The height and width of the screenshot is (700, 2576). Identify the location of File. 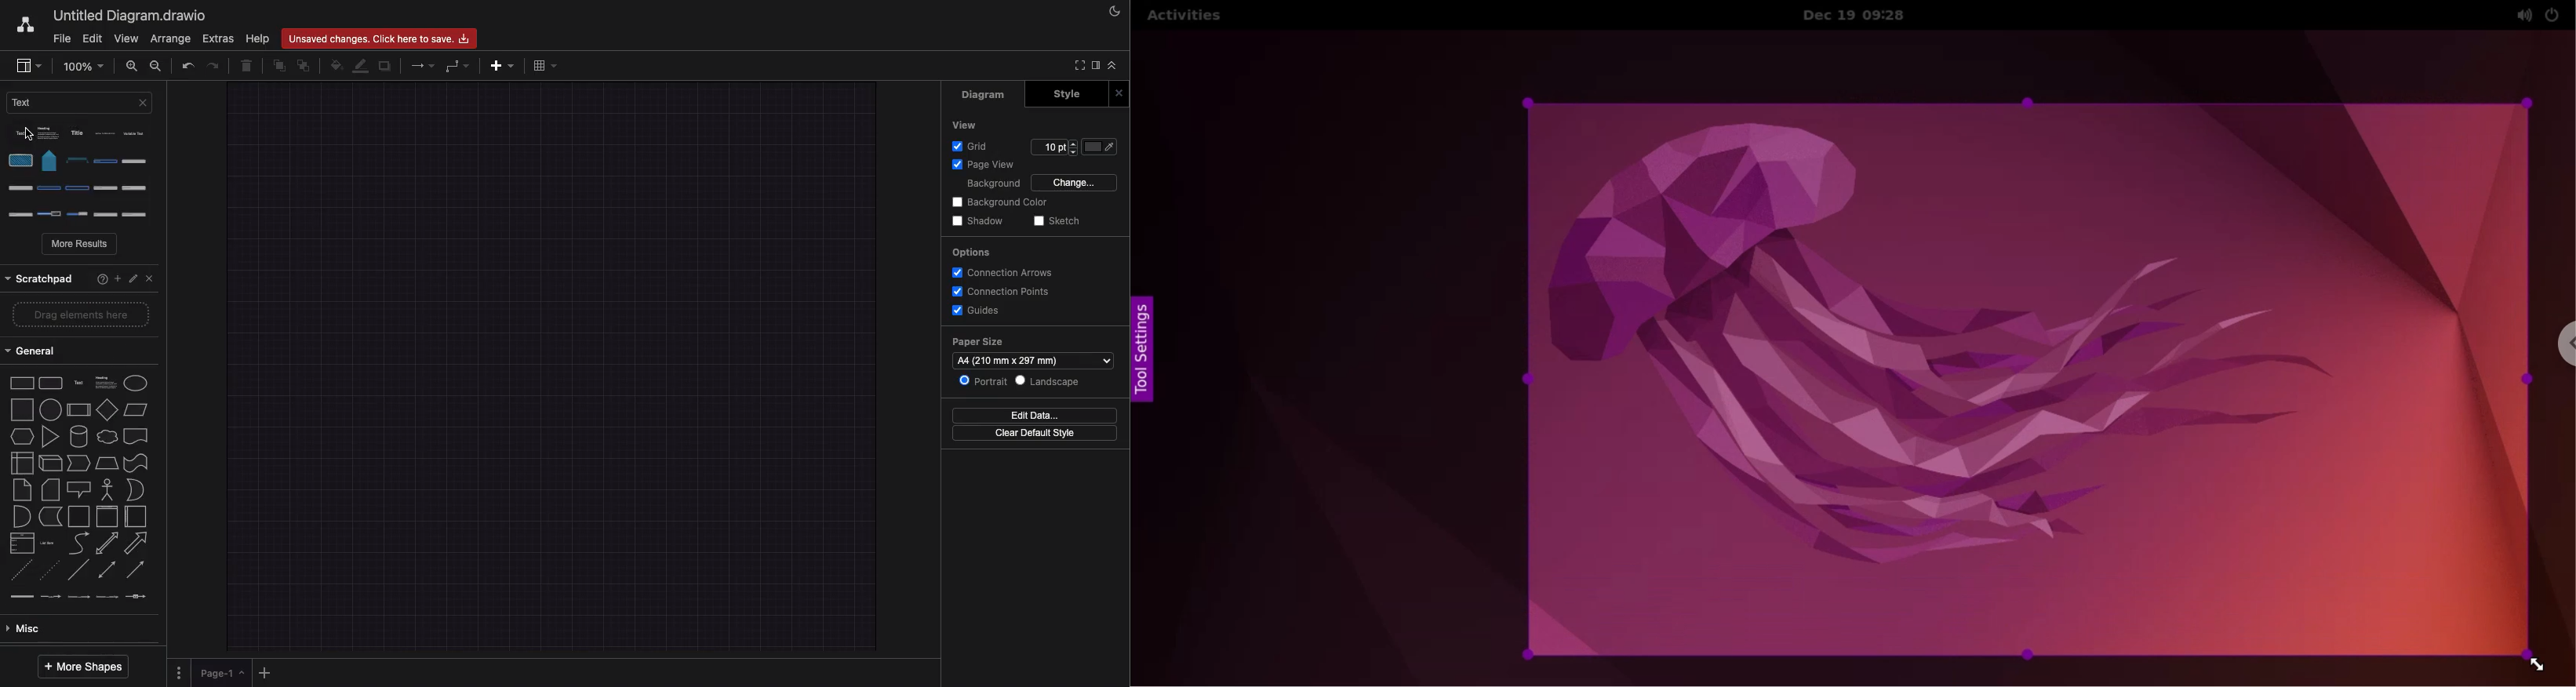
(60, 39).